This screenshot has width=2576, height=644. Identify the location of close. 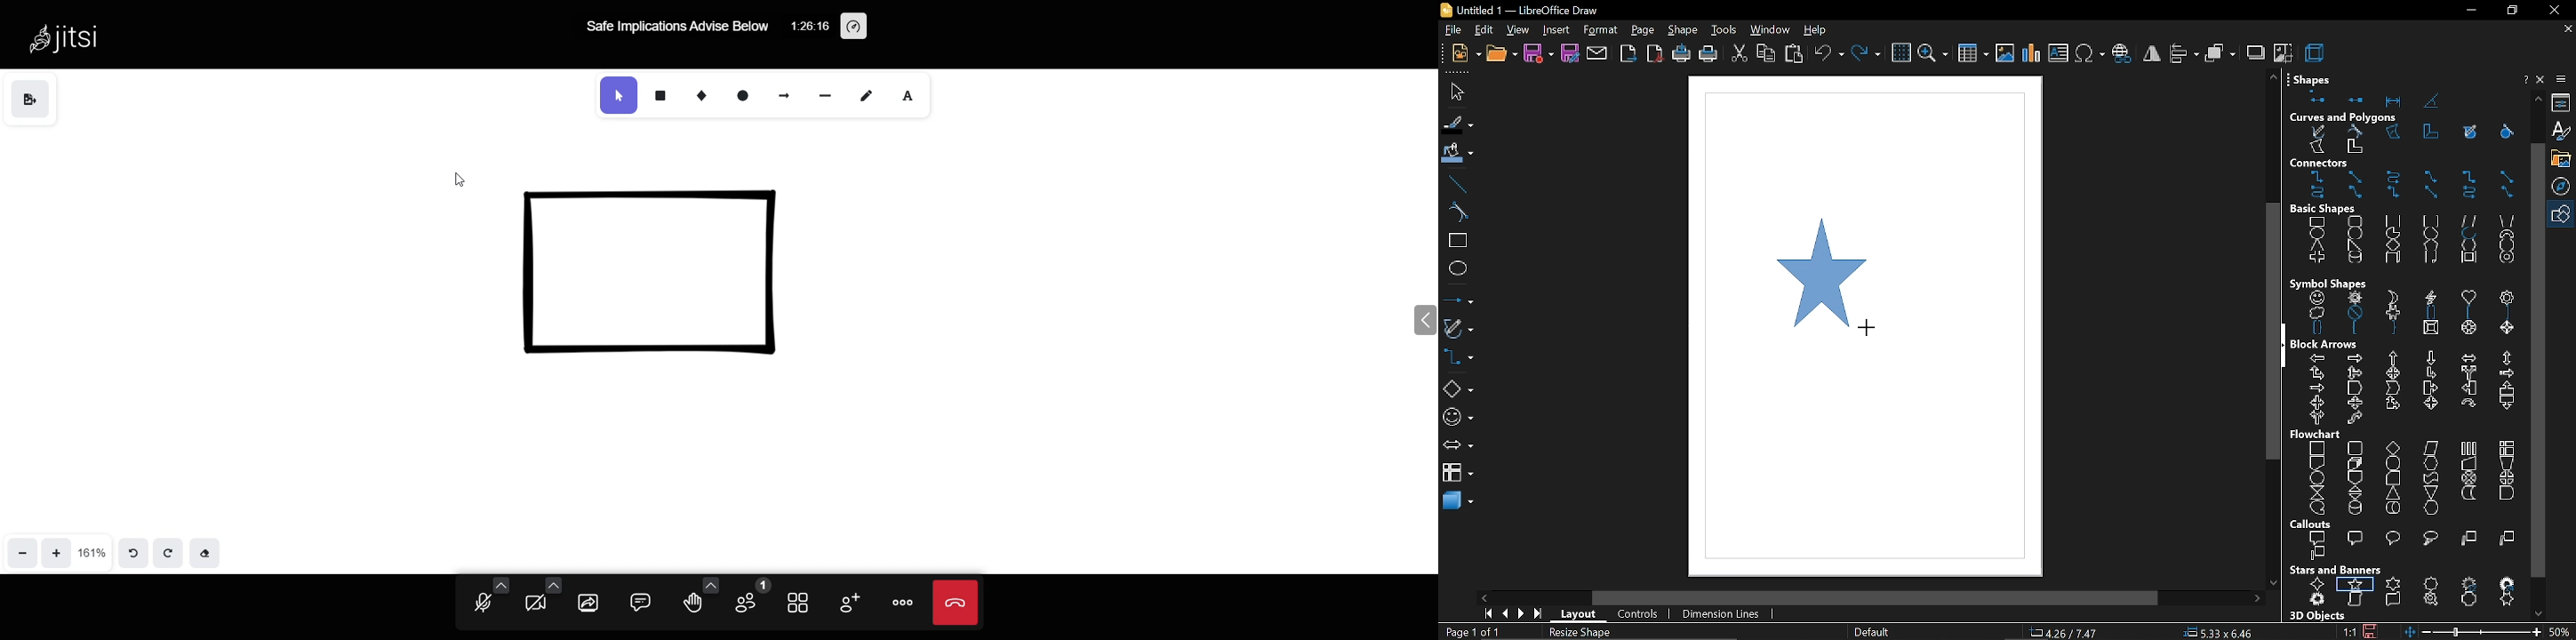
(2554, 10).